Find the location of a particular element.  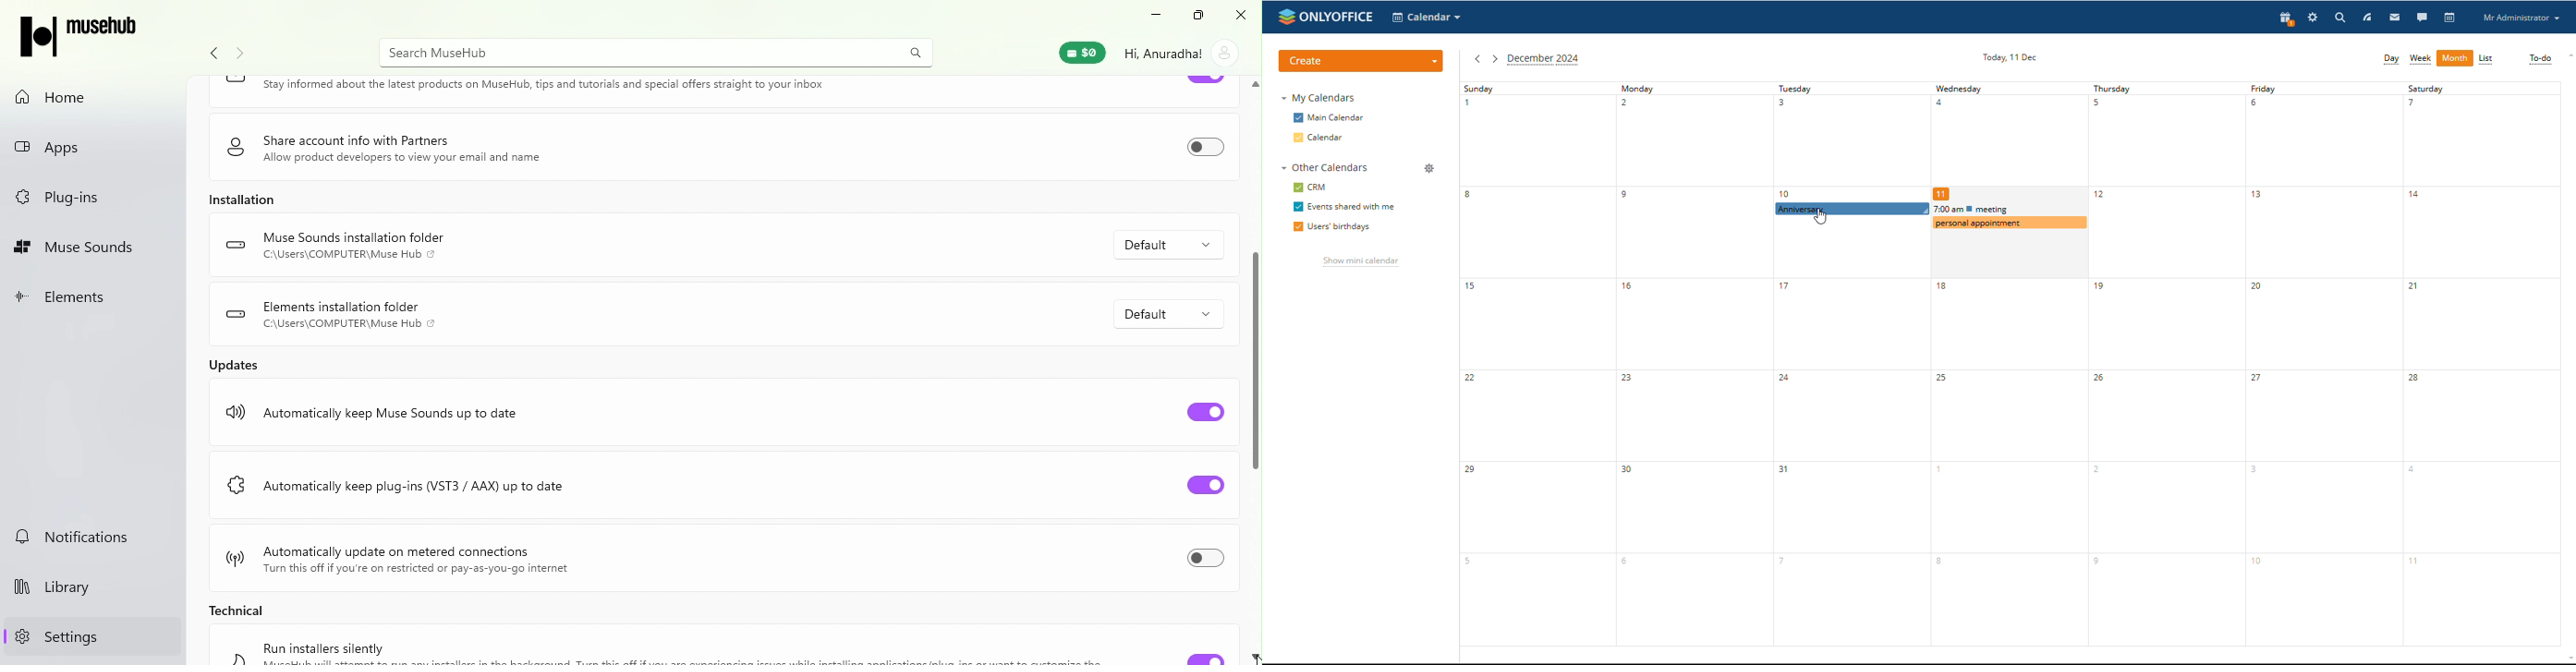

Default is located at coordinates (1166, 313).